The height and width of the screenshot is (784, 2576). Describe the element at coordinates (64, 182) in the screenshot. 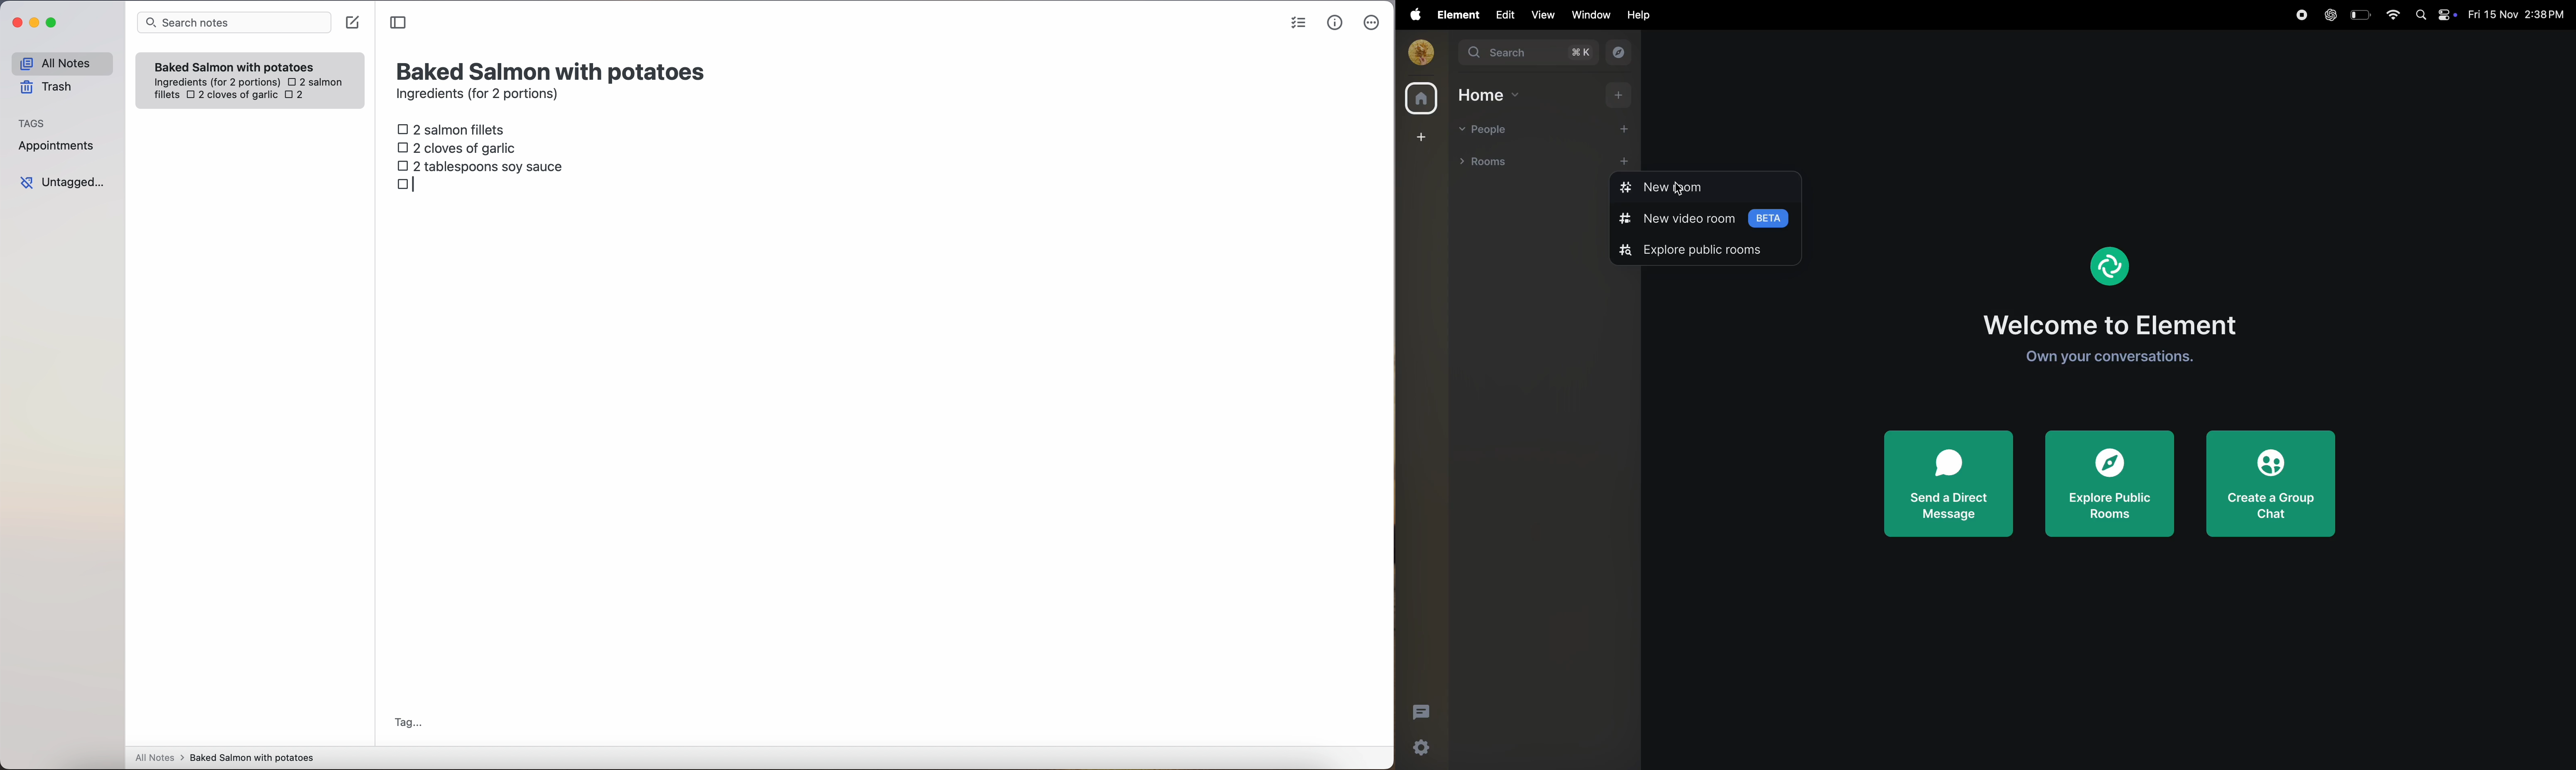

I see `untagged` at that location.